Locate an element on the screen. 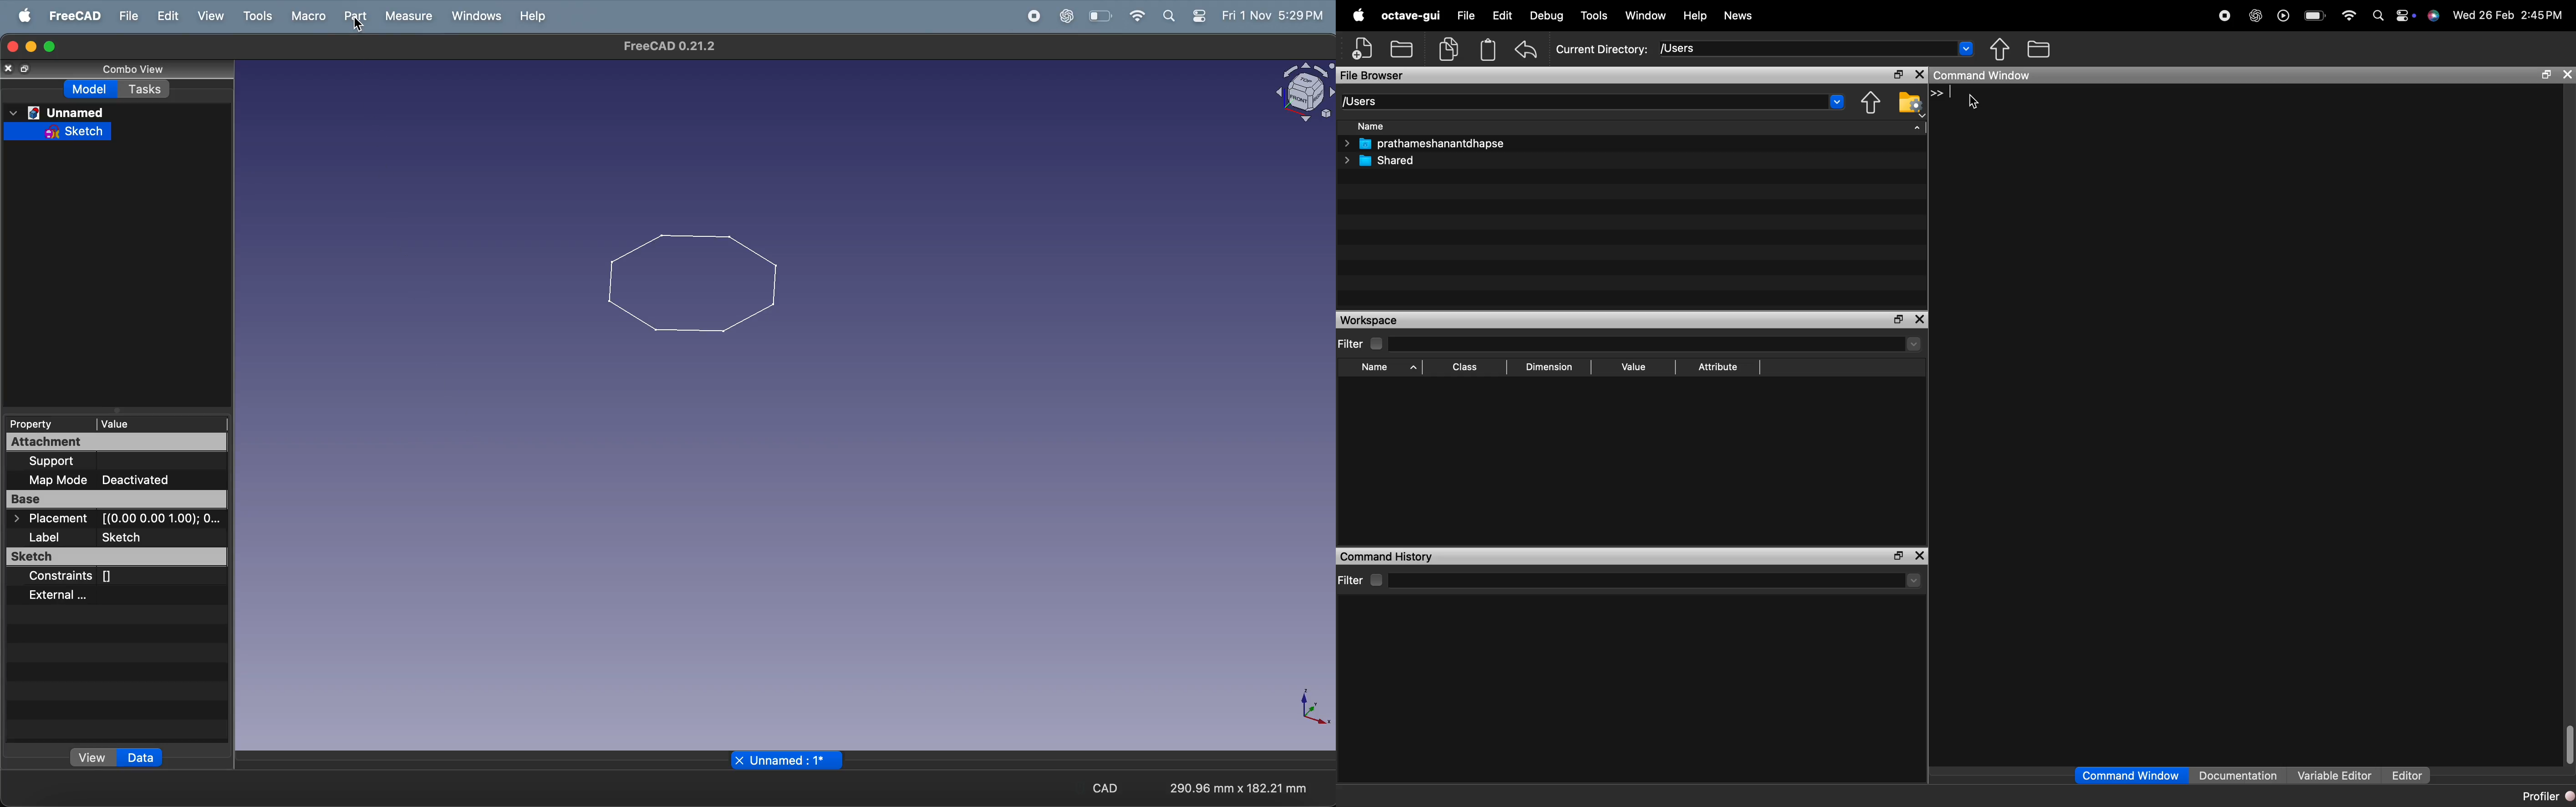 The height and width of the screenshot is (812, 2576). cursor is located at coordinates (1972, 104).